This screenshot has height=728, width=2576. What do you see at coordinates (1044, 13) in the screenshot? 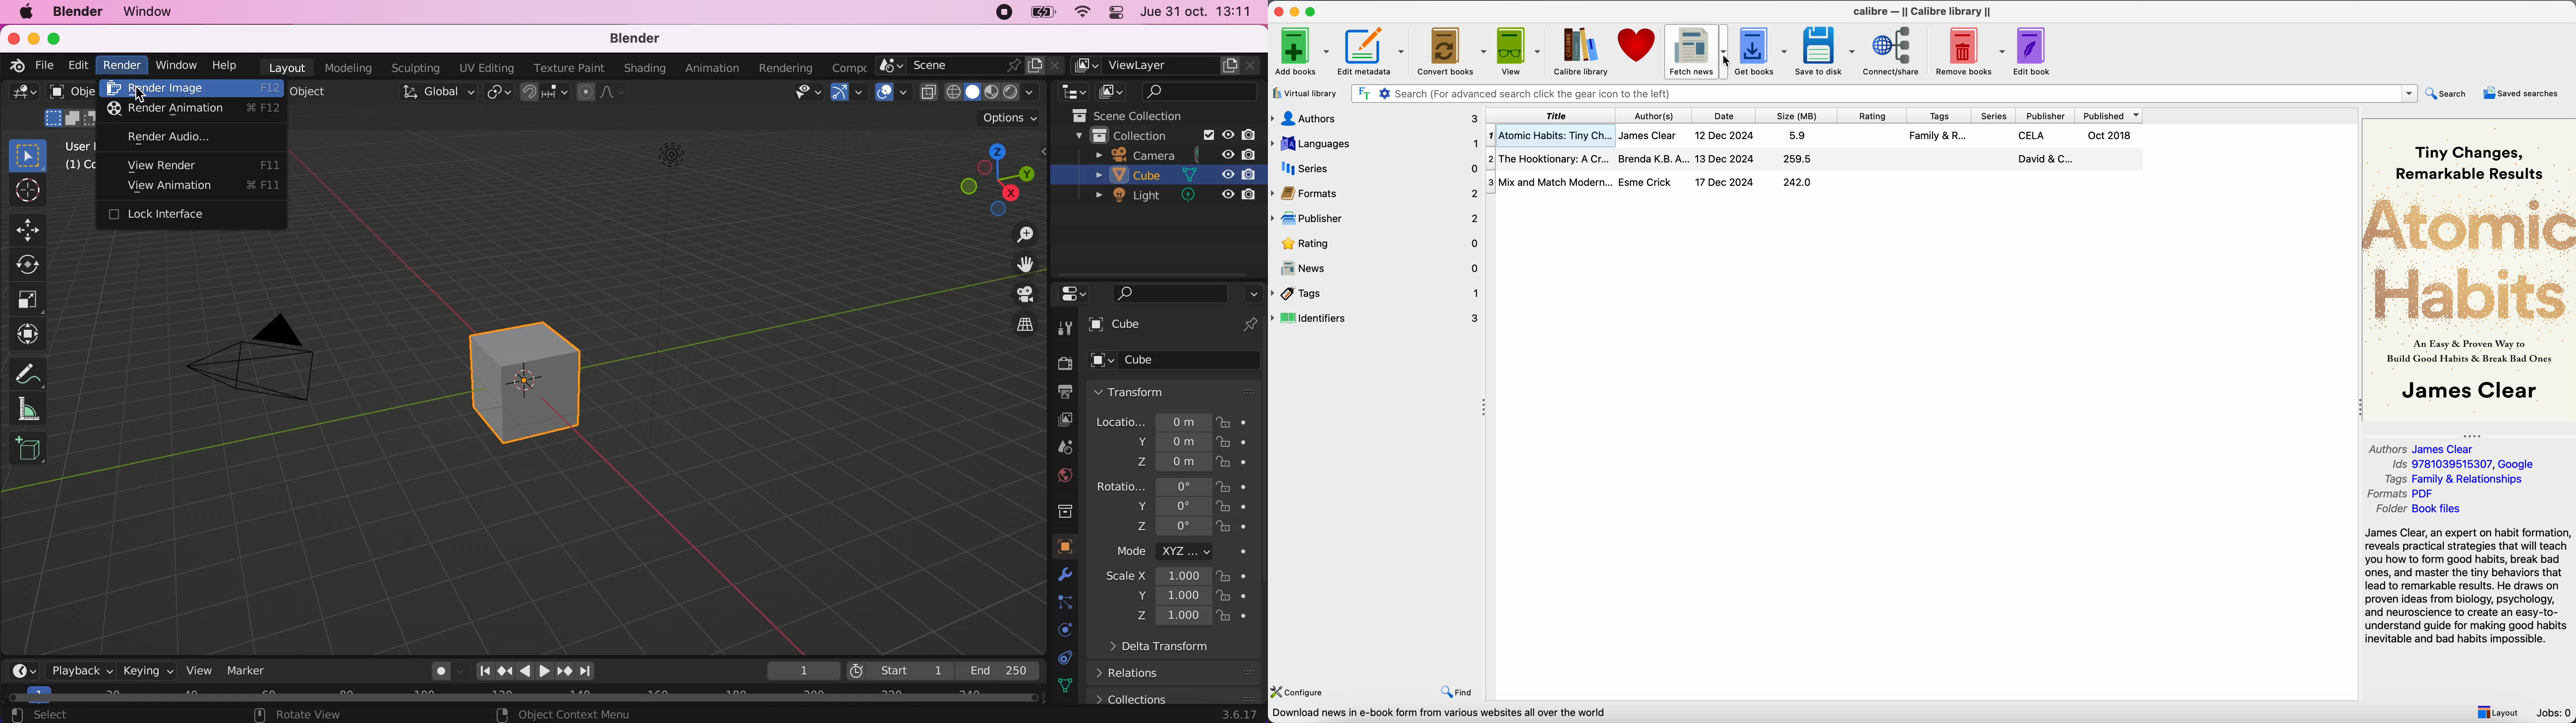
I see `battery` at bounding box center [1044, 13].